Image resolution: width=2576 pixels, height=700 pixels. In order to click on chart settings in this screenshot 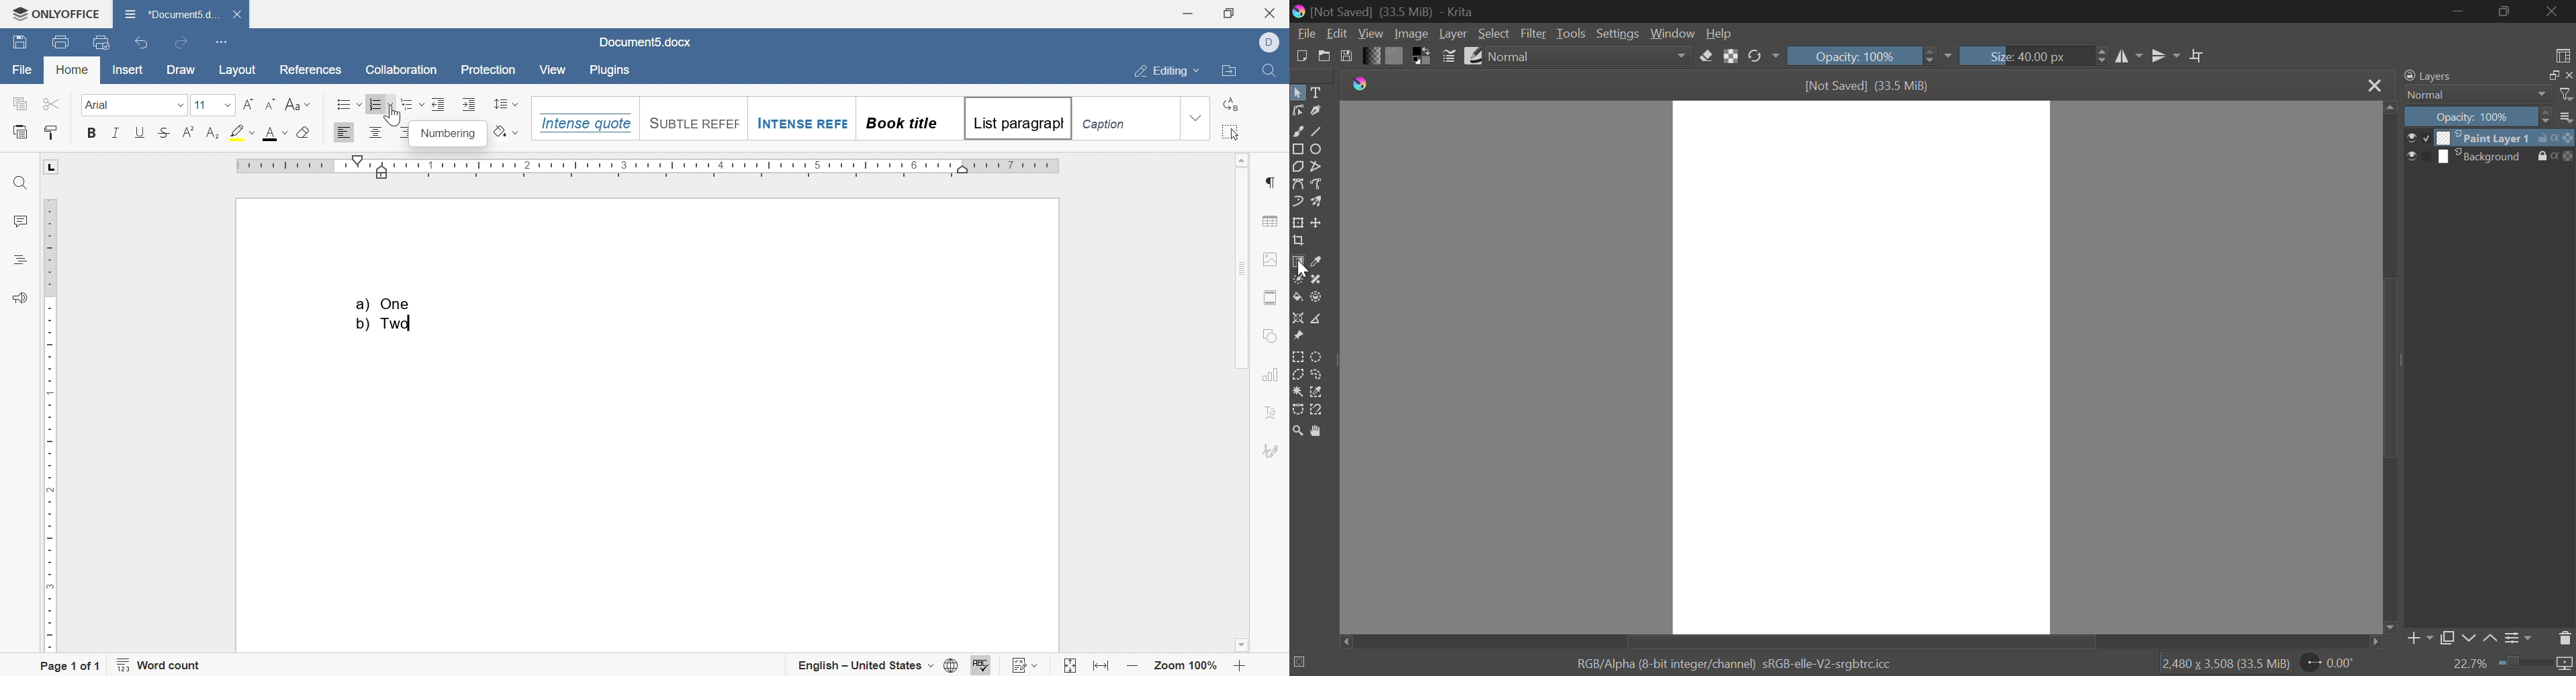, I will do `click(1269, 376)`.